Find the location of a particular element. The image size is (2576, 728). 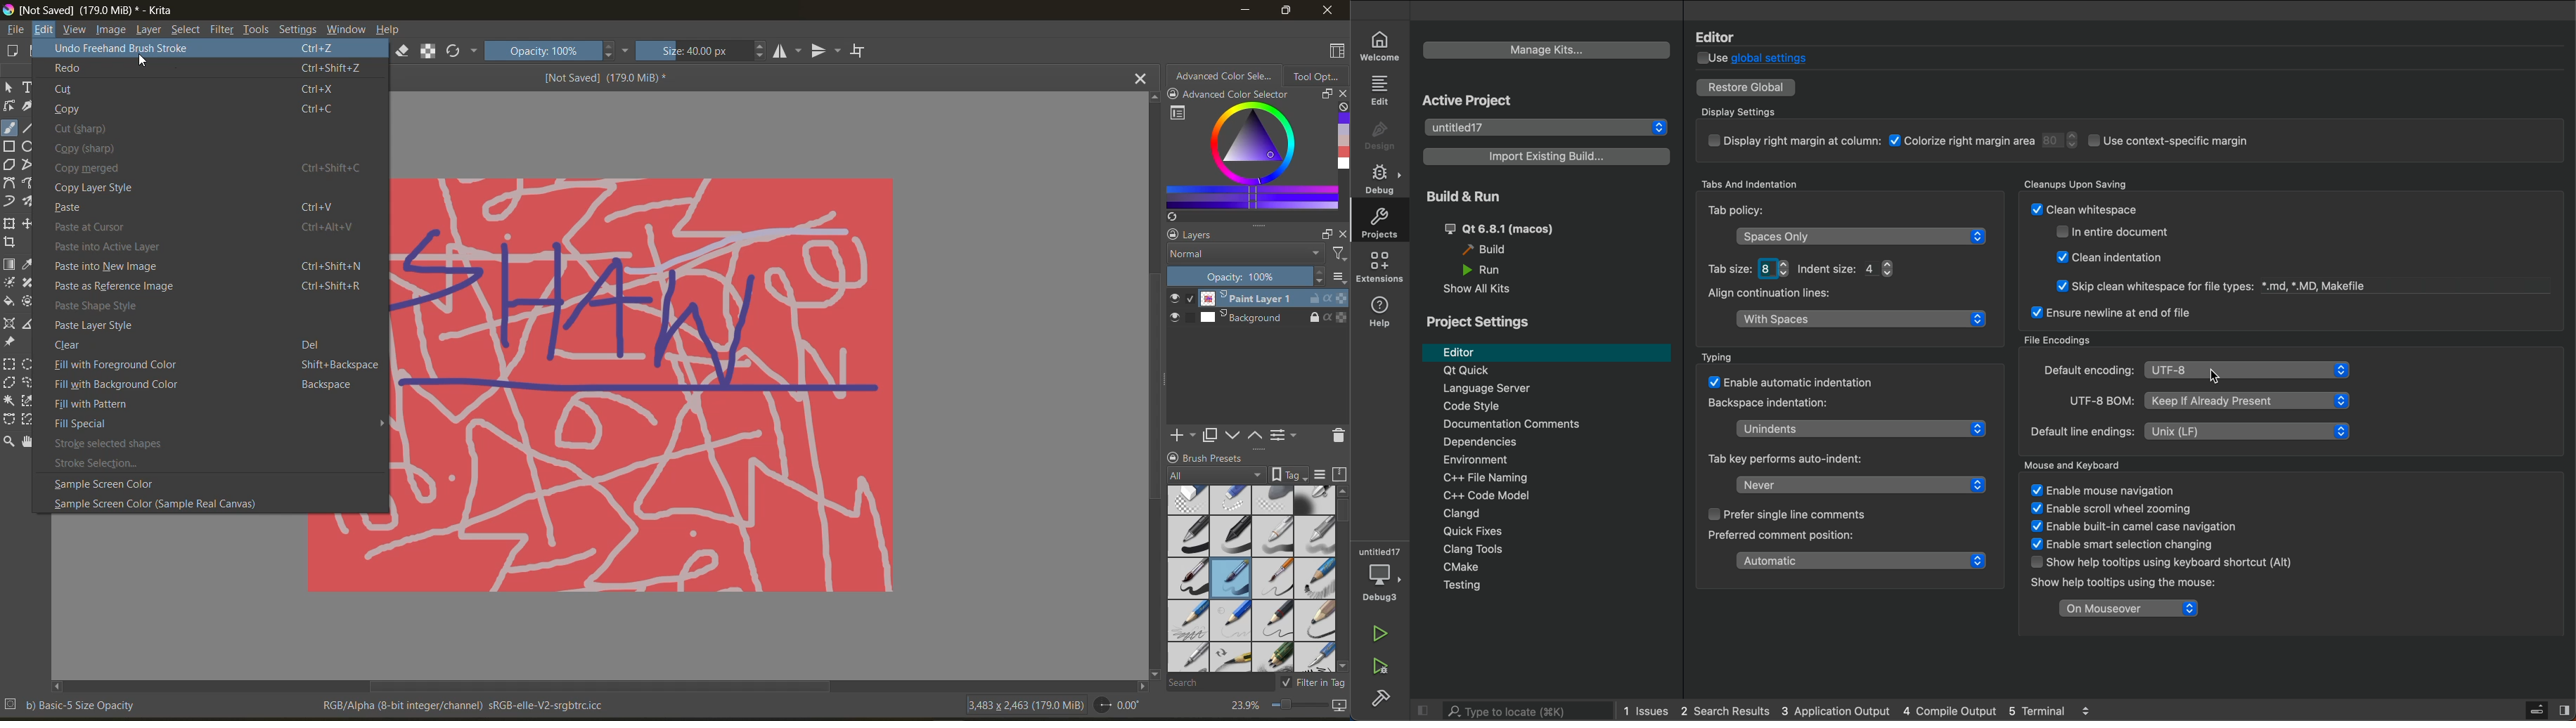

close docker is located at coordinates (1341, 233).